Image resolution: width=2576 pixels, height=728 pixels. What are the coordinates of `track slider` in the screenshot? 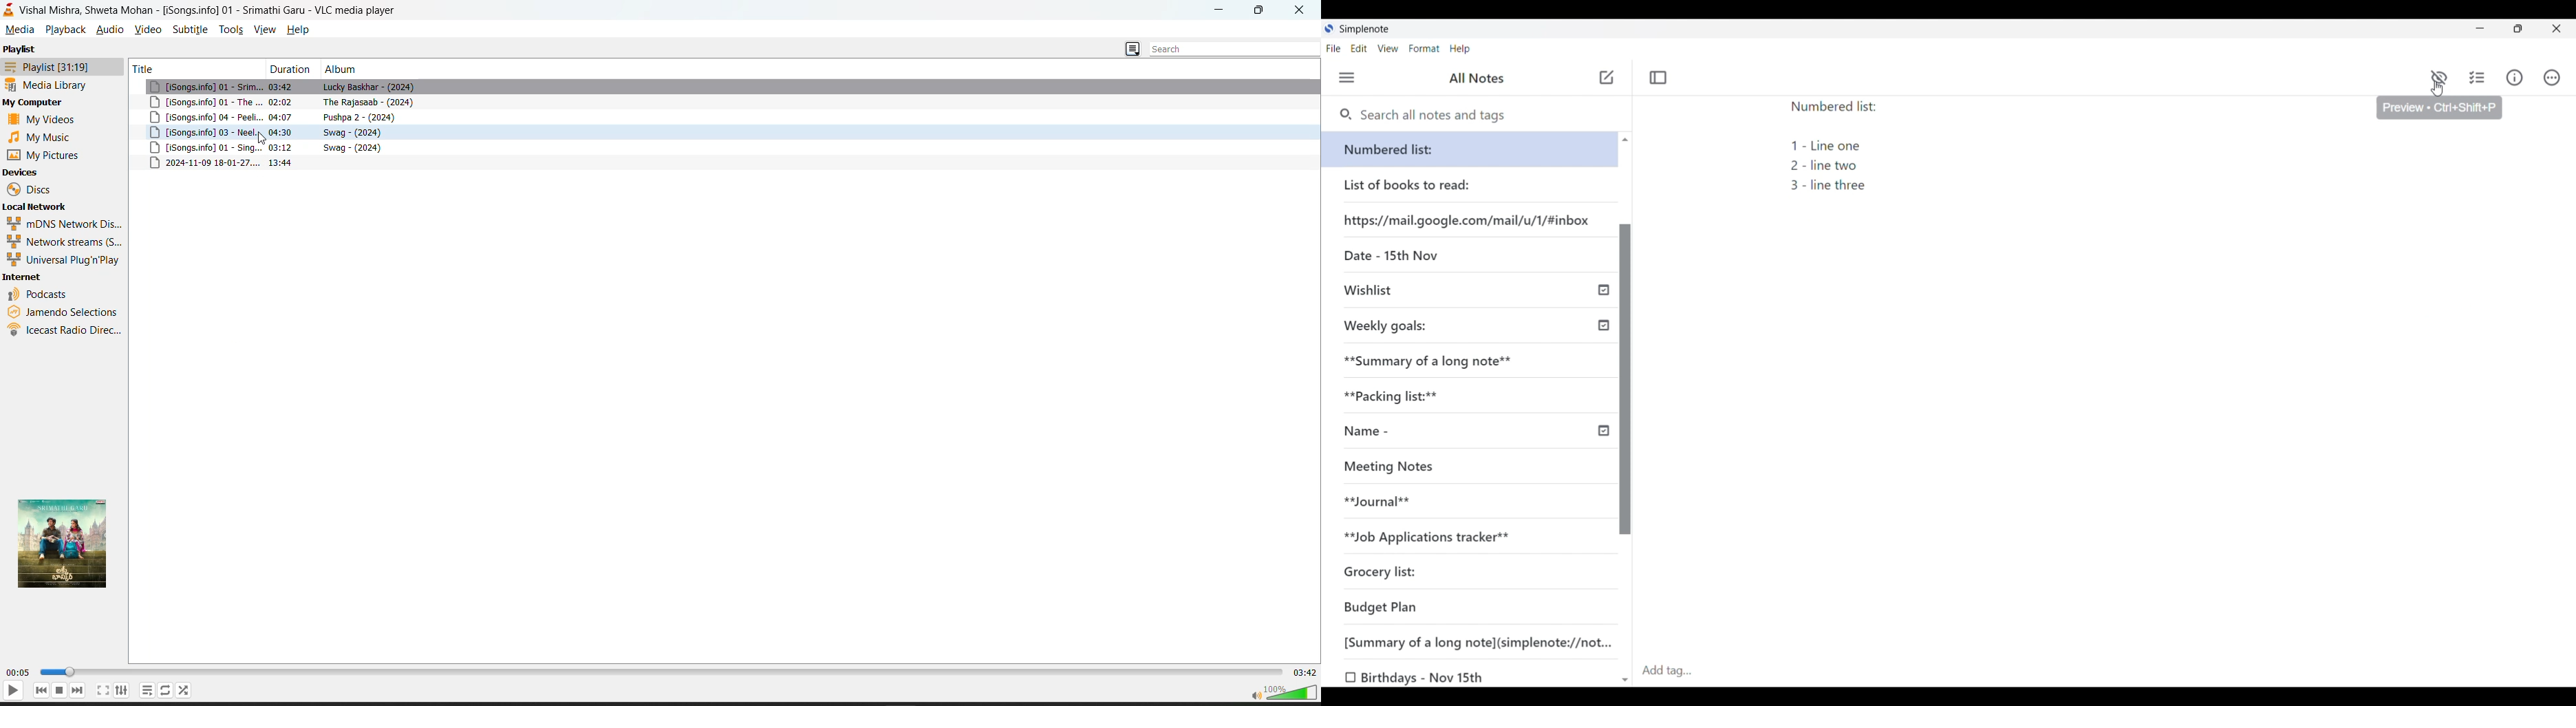 It's located at (658, 673).